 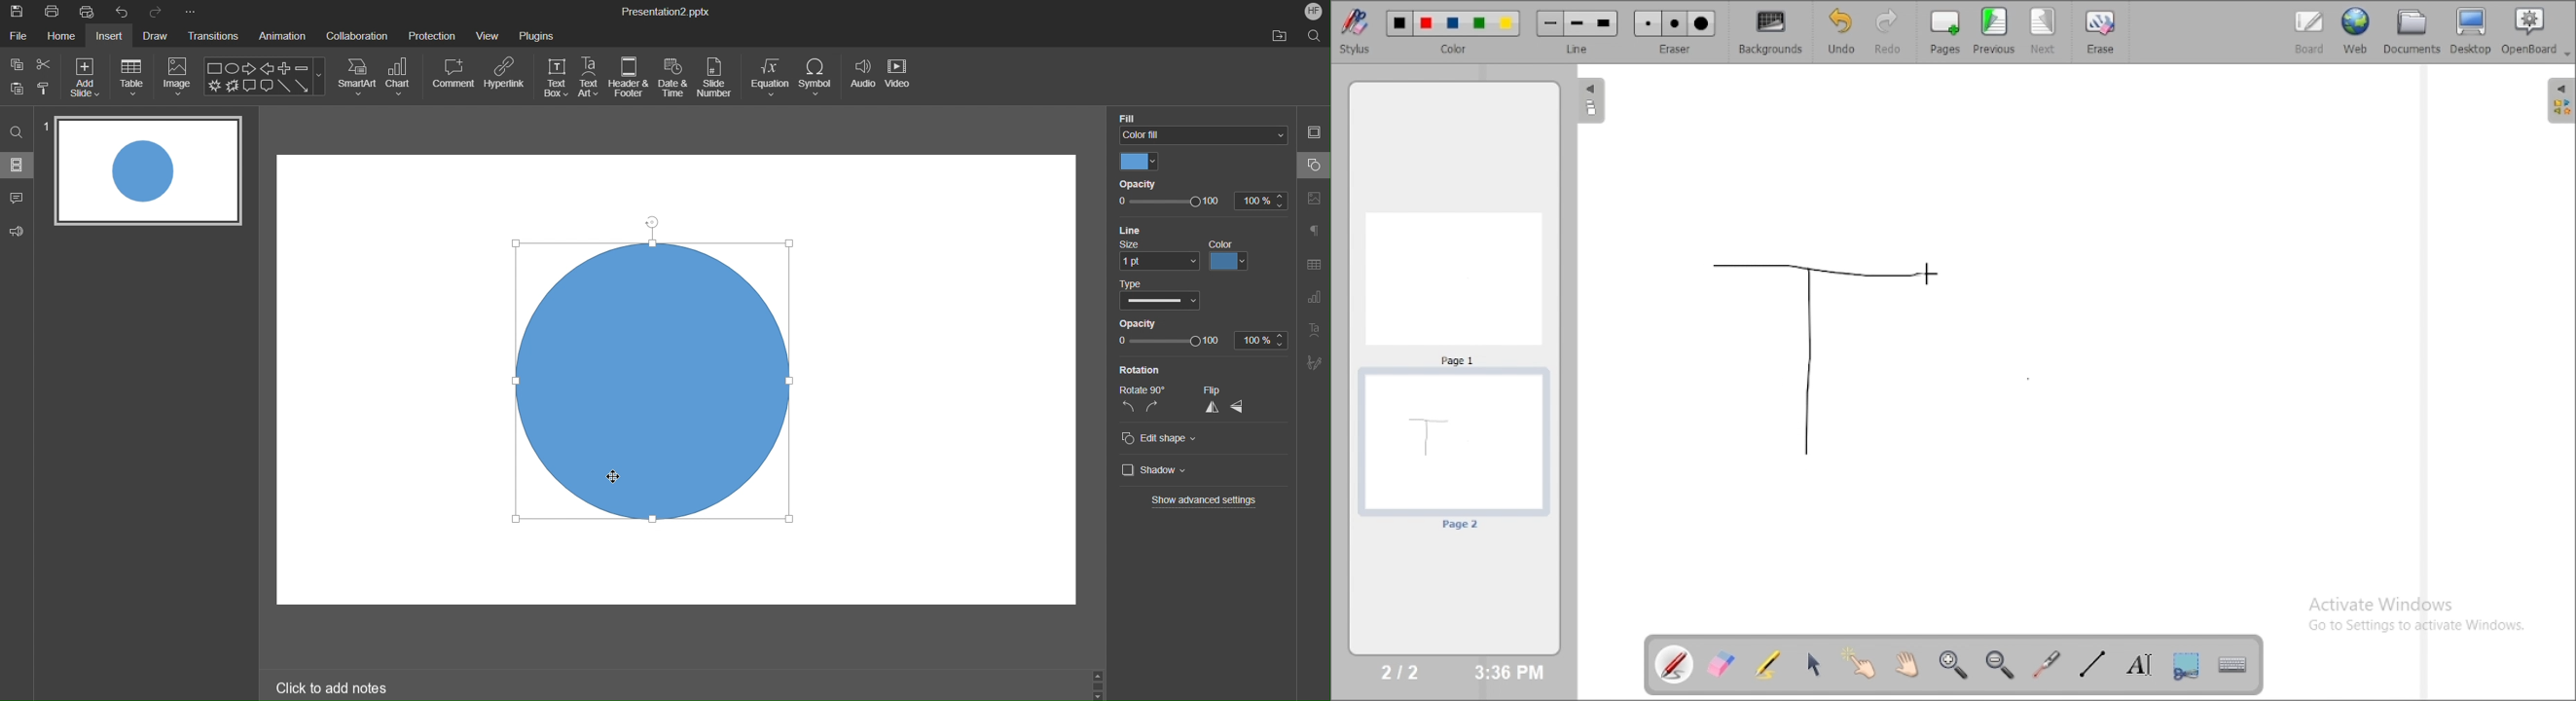 What do you see at coordinates (770, 78) in the screenshot?
I see `Equation` at bounding box center [770, 78].